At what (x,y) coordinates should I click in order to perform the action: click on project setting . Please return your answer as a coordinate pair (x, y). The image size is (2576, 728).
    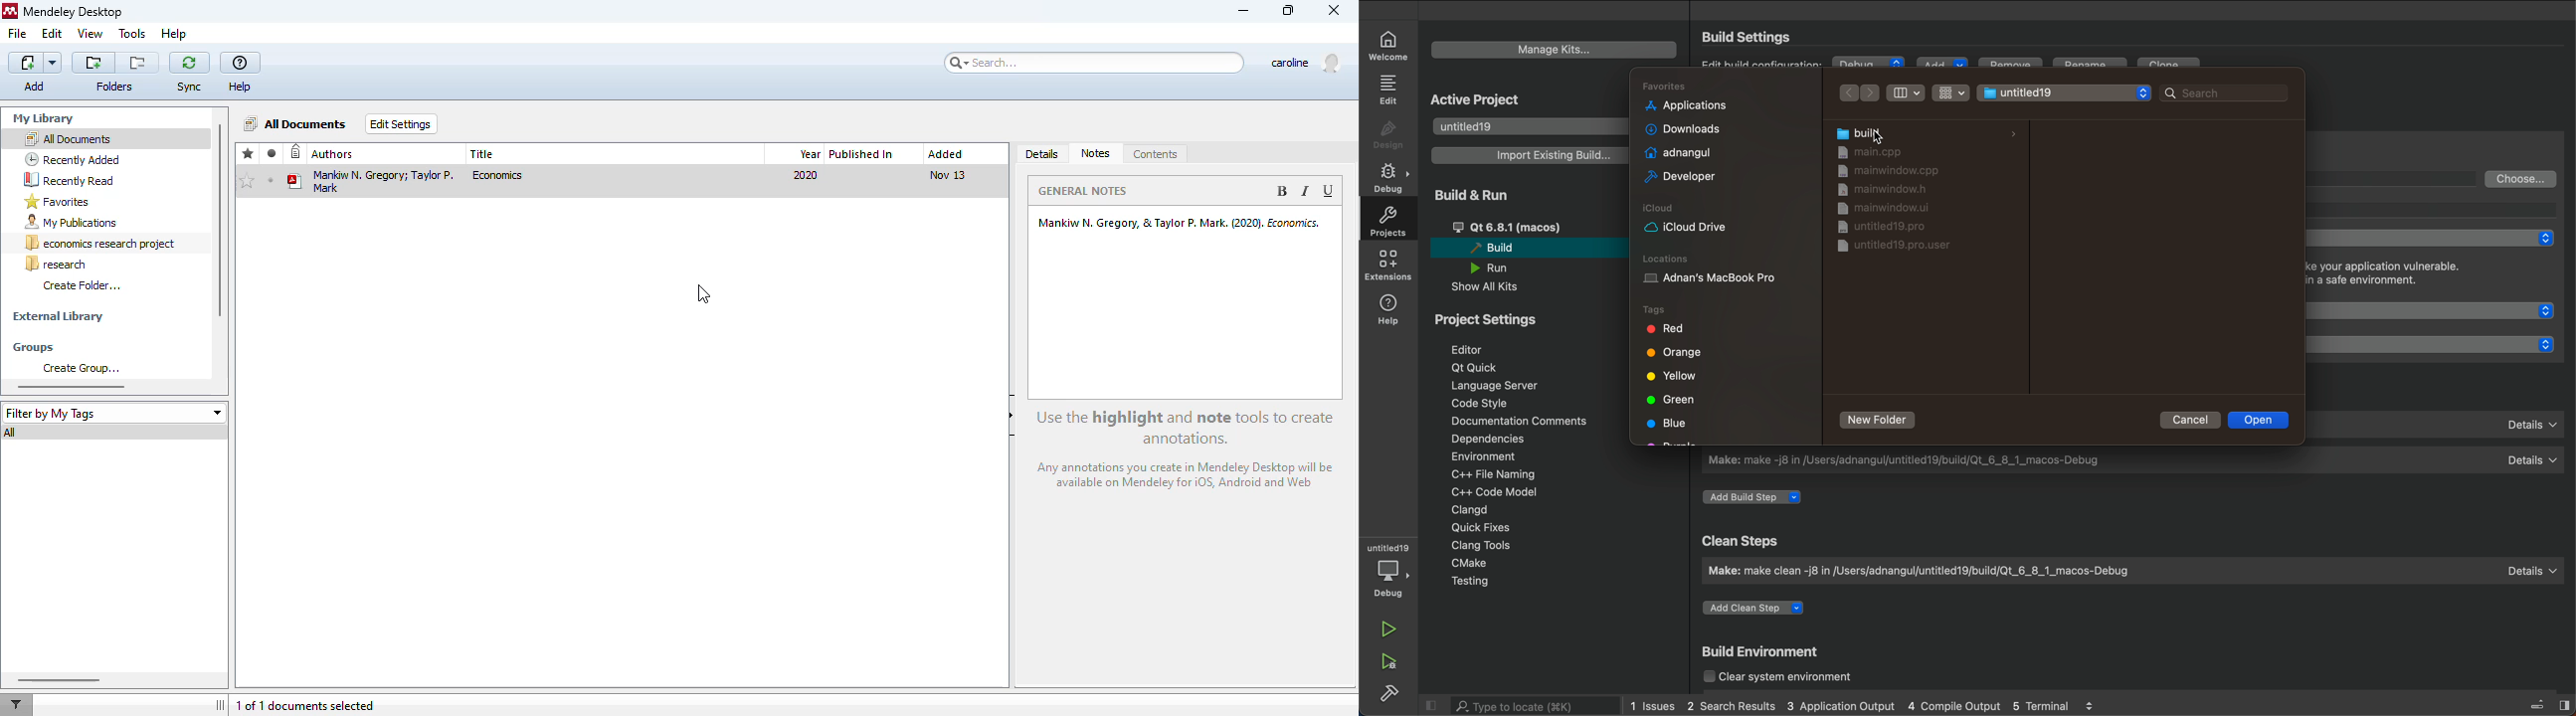
    Looking at the image, I should click on (1506, 319).